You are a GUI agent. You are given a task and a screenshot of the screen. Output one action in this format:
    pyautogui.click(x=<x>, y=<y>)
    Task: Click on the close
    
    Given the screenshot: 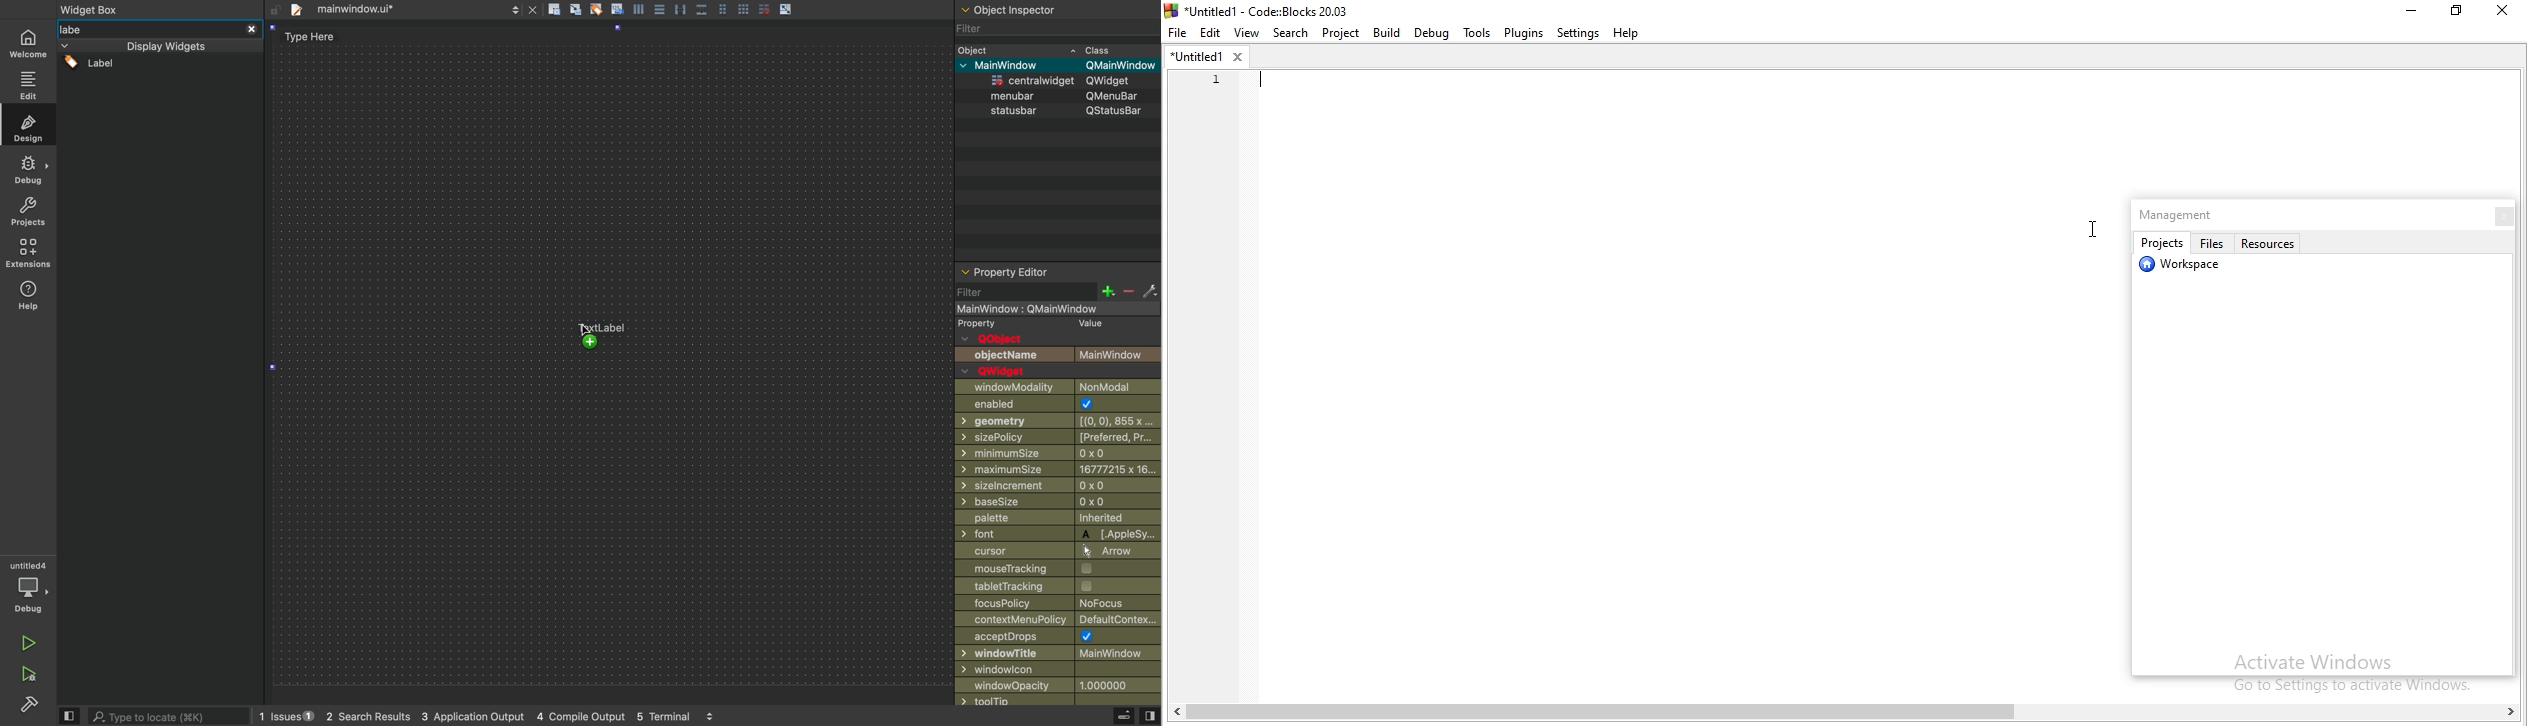 What is the action you would take?
    pyautogui.click(x=2498, y=215)
    